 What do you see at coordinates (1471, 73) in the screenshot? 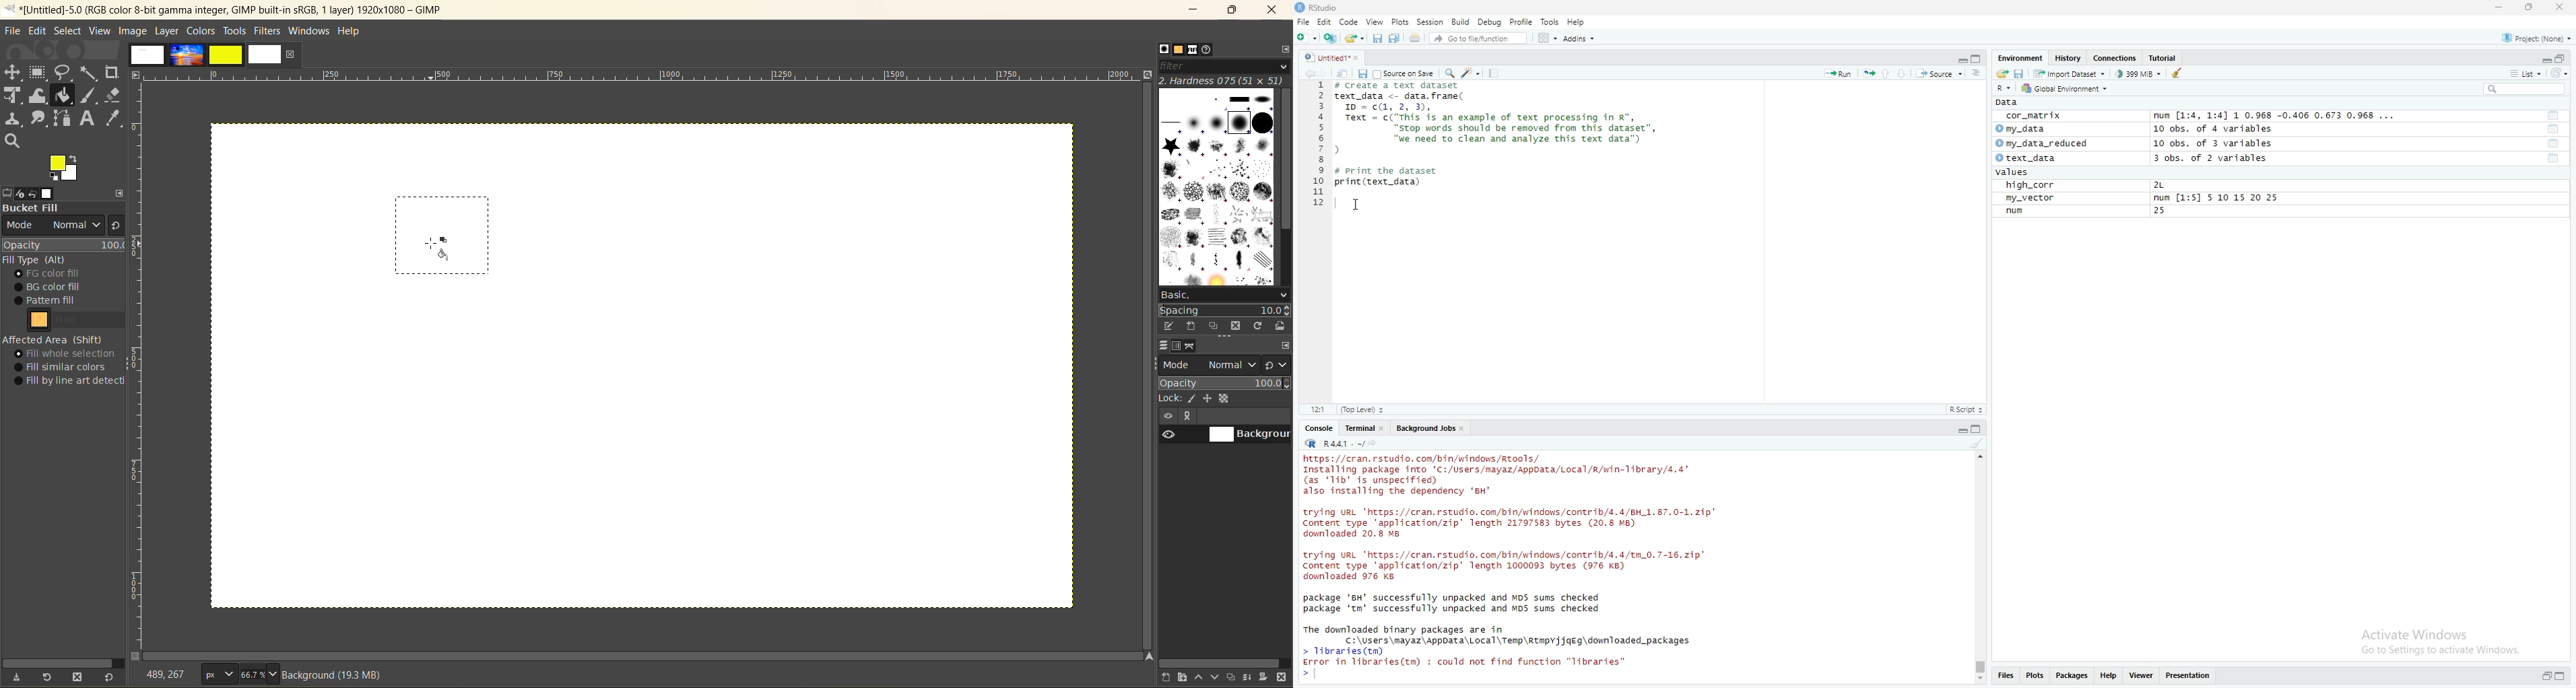
I see `code tools` at bounding box center [1471, 73].